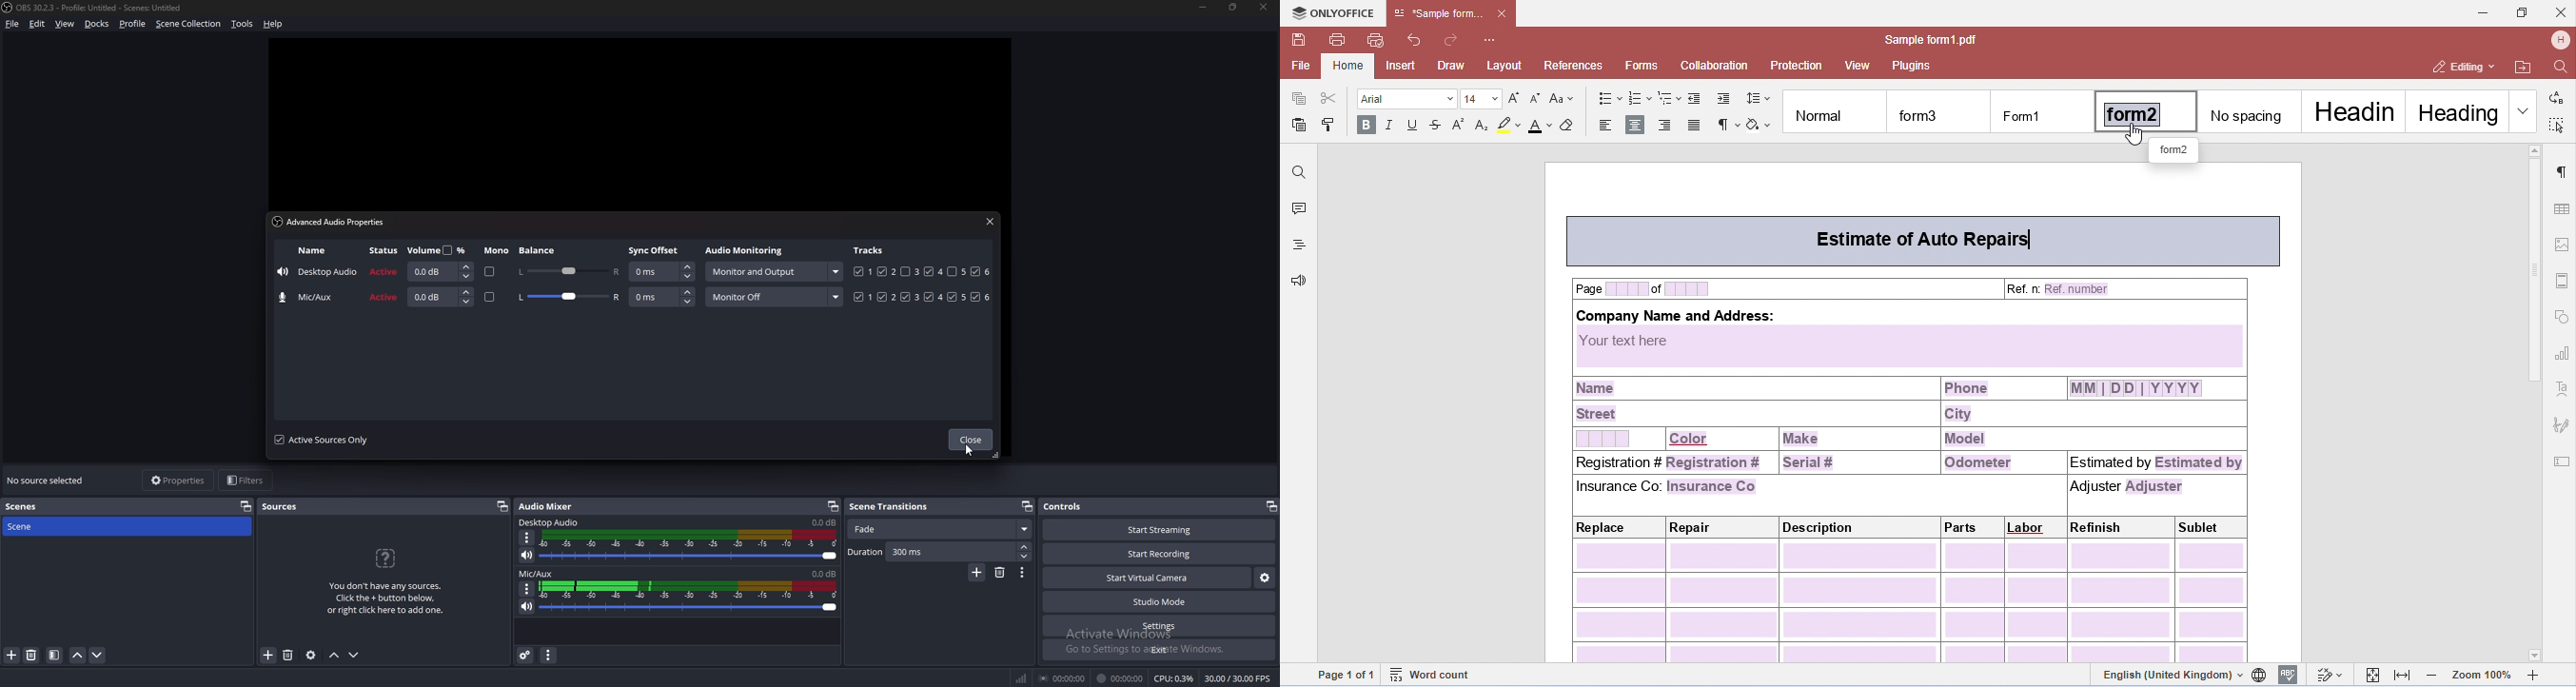  I want to click on mute, so click(528, 555).